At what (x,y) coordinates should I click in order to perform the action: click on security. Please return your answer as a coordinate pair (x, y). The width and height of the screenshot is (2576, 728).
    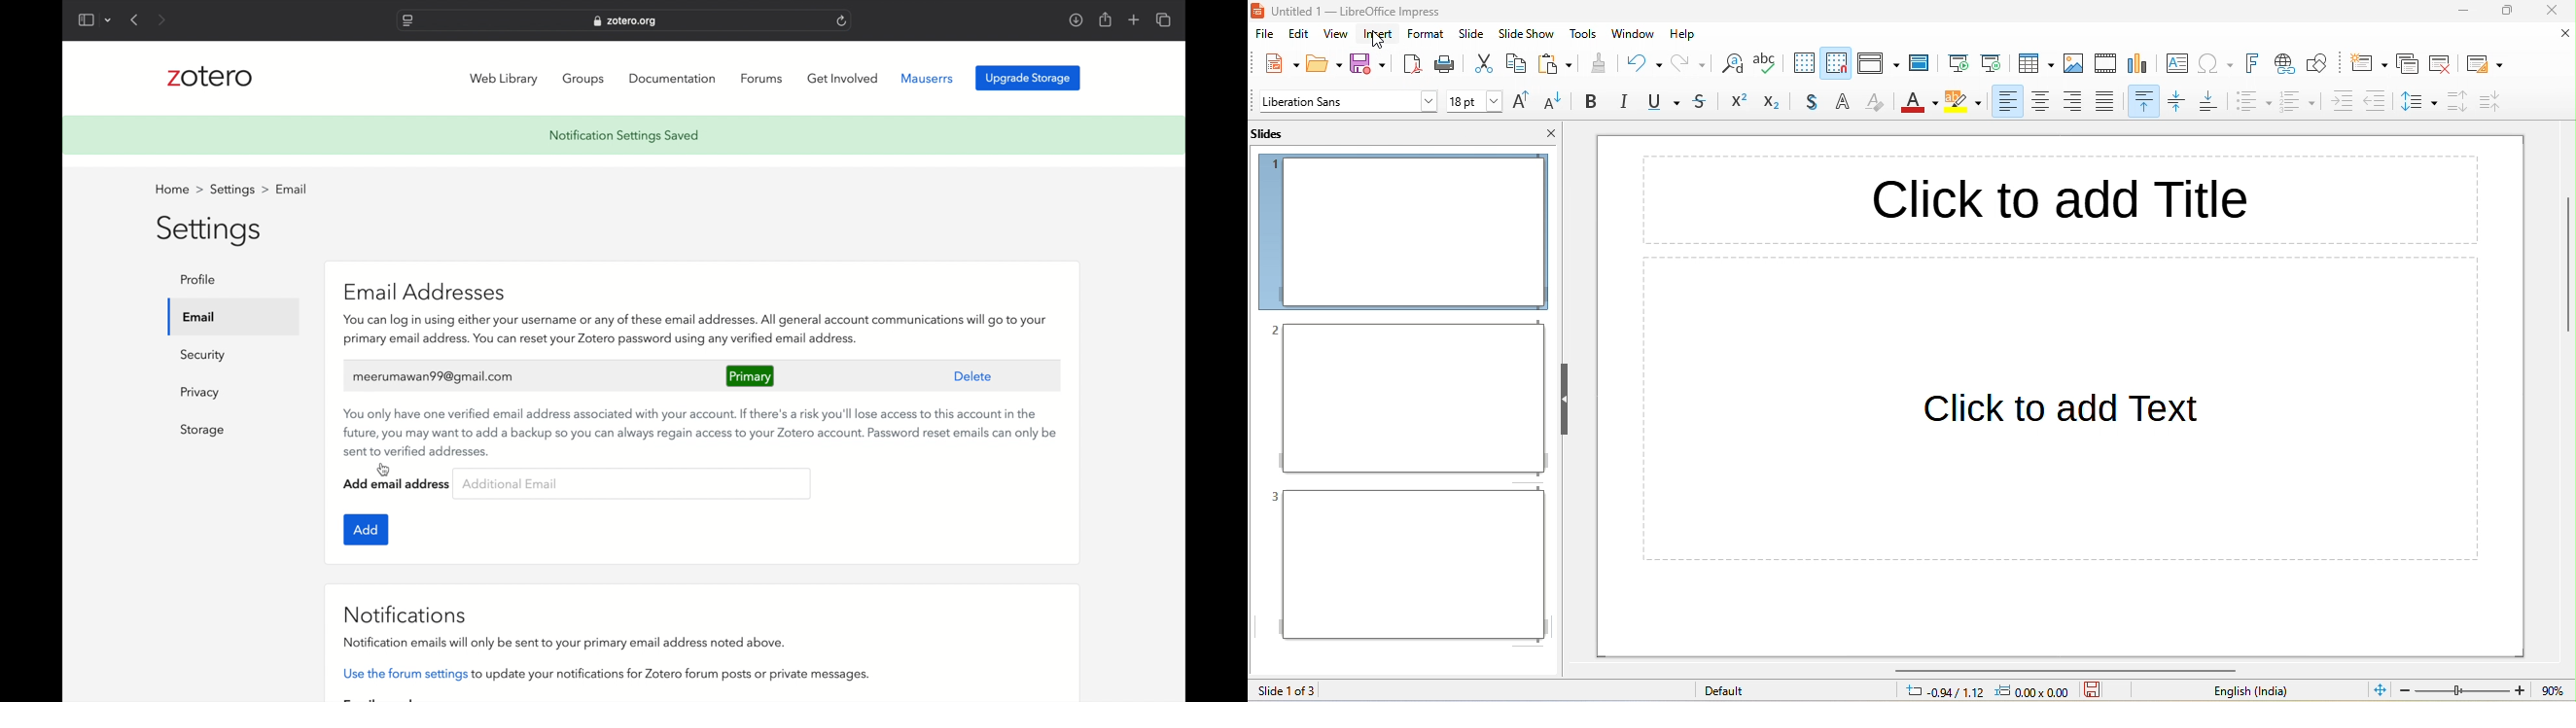
    Looking at the image, I should click on (203, 356).